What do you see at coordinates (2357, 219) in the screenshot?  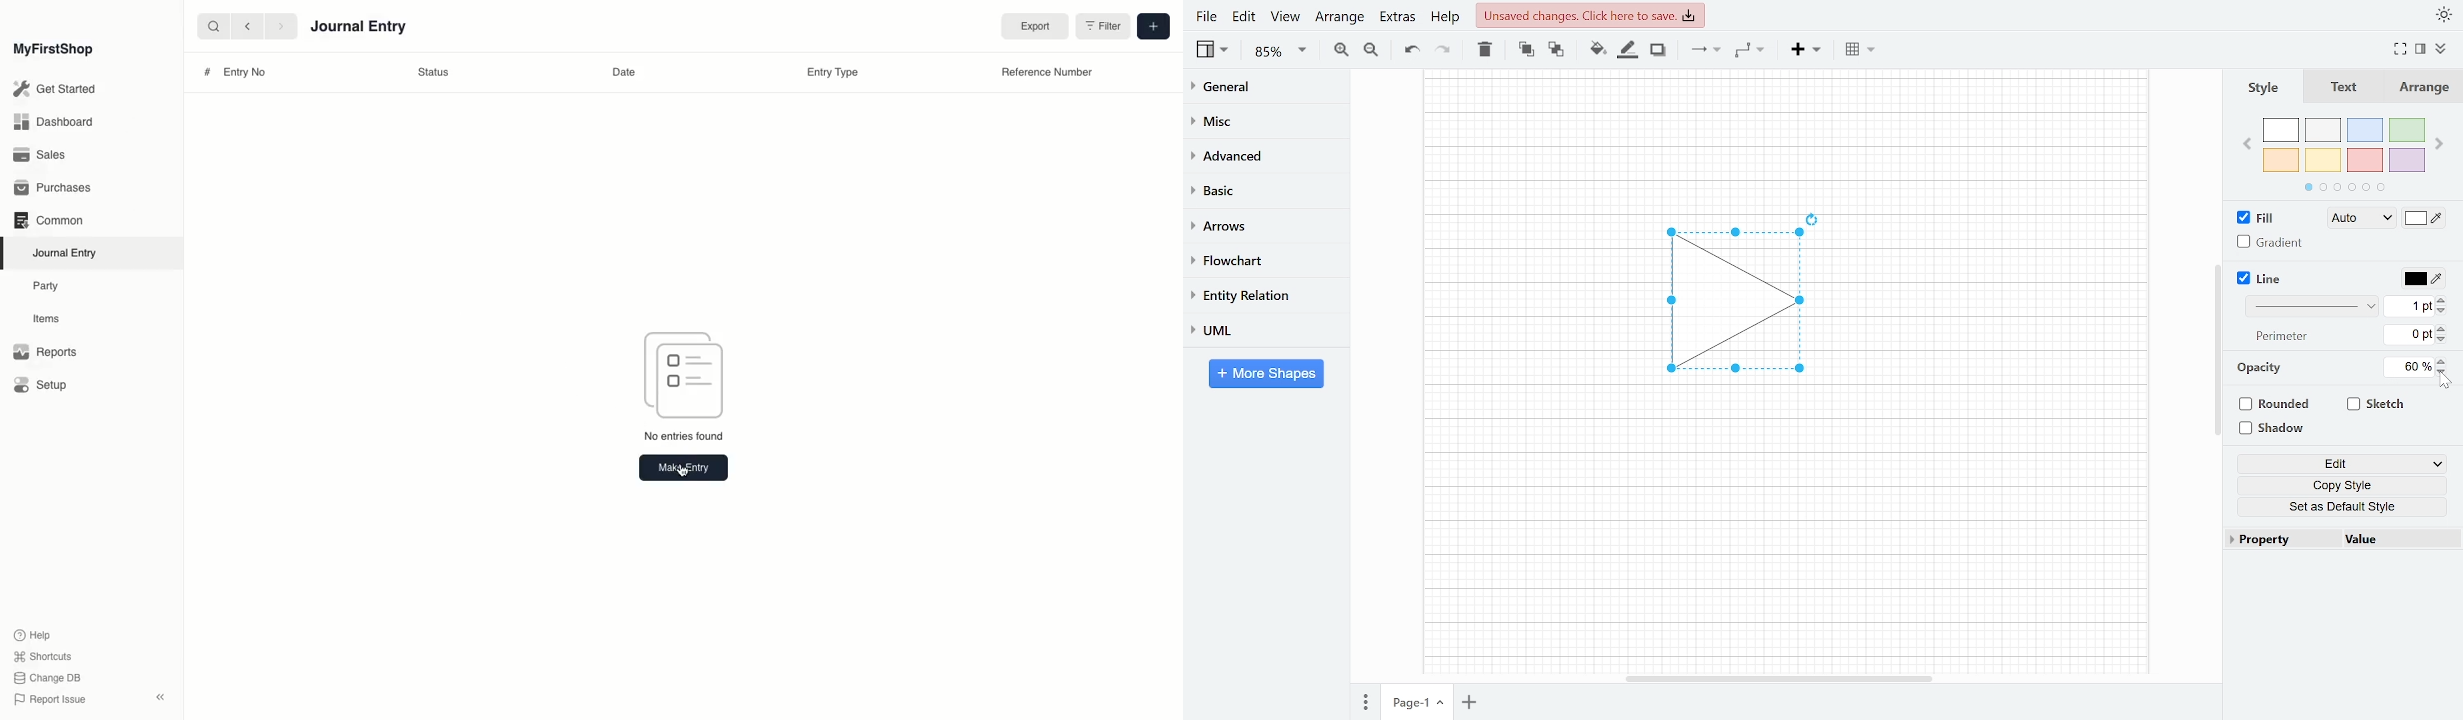 I see `Fill style` at bounding box center [2357, 219].